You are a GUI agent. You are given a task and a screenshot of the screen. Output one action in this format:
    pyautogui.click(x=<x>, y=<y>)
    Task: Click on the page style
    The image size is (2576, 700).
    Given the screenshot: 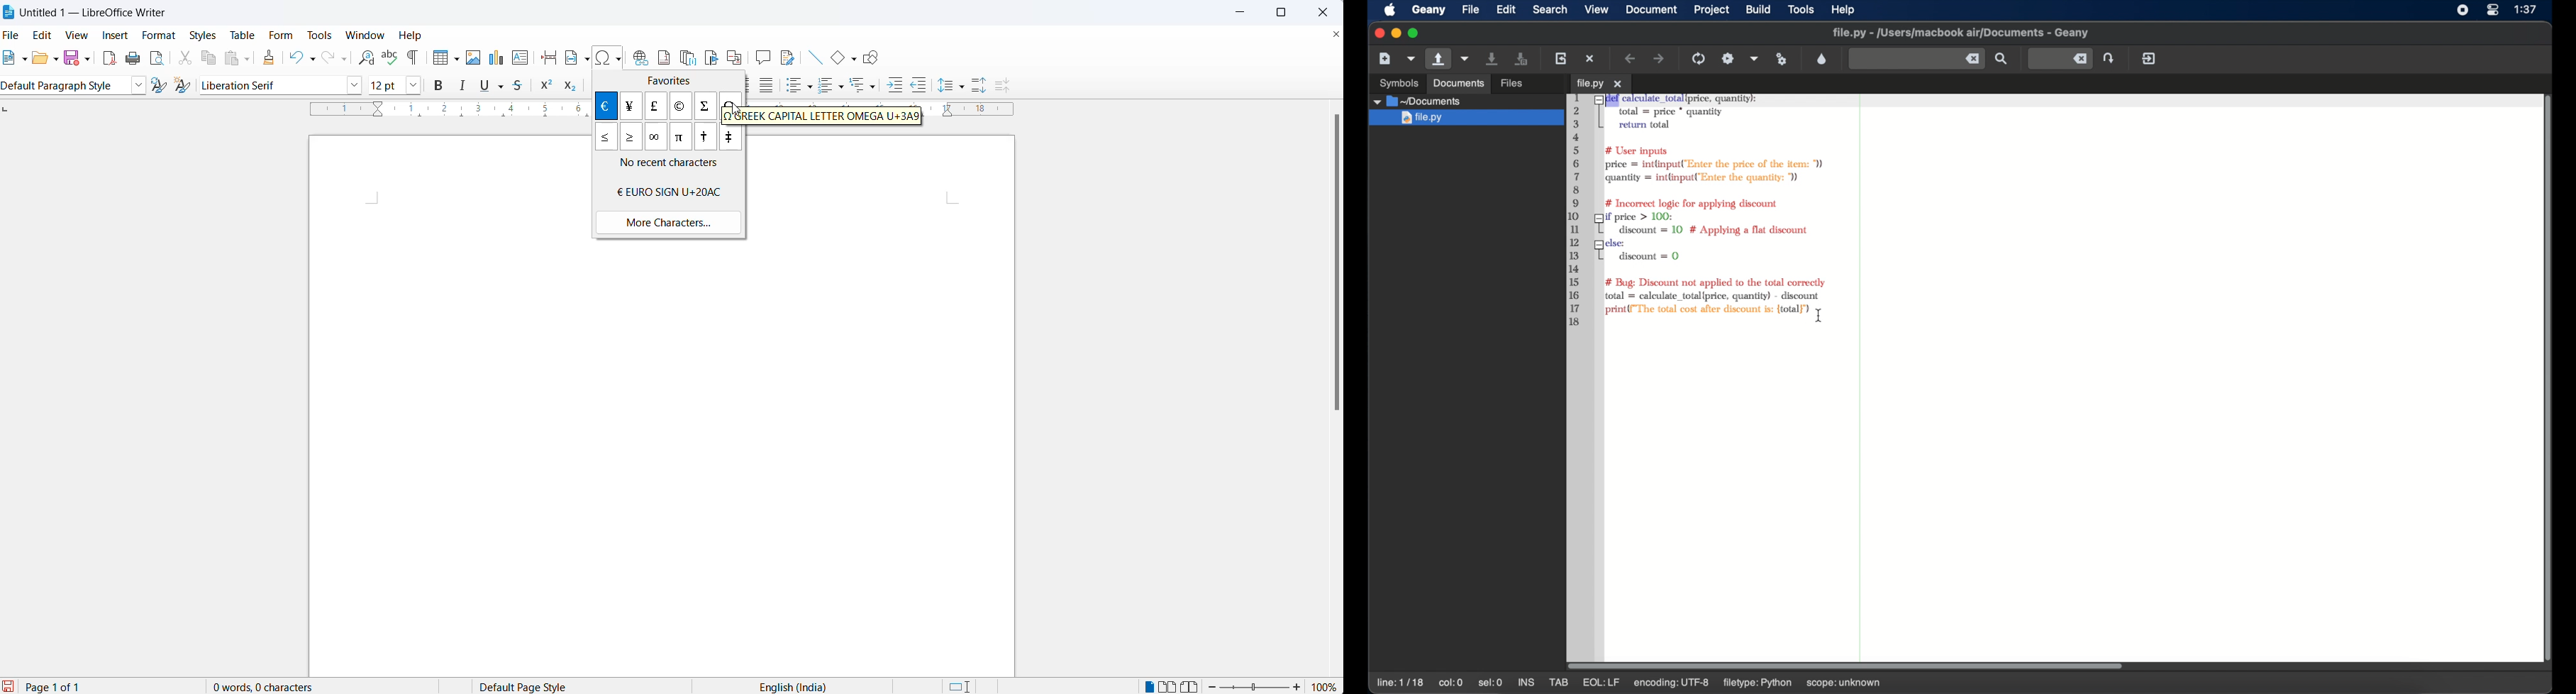 What is the action you would take?
    pyautogui.click(x=541, y=685)
    